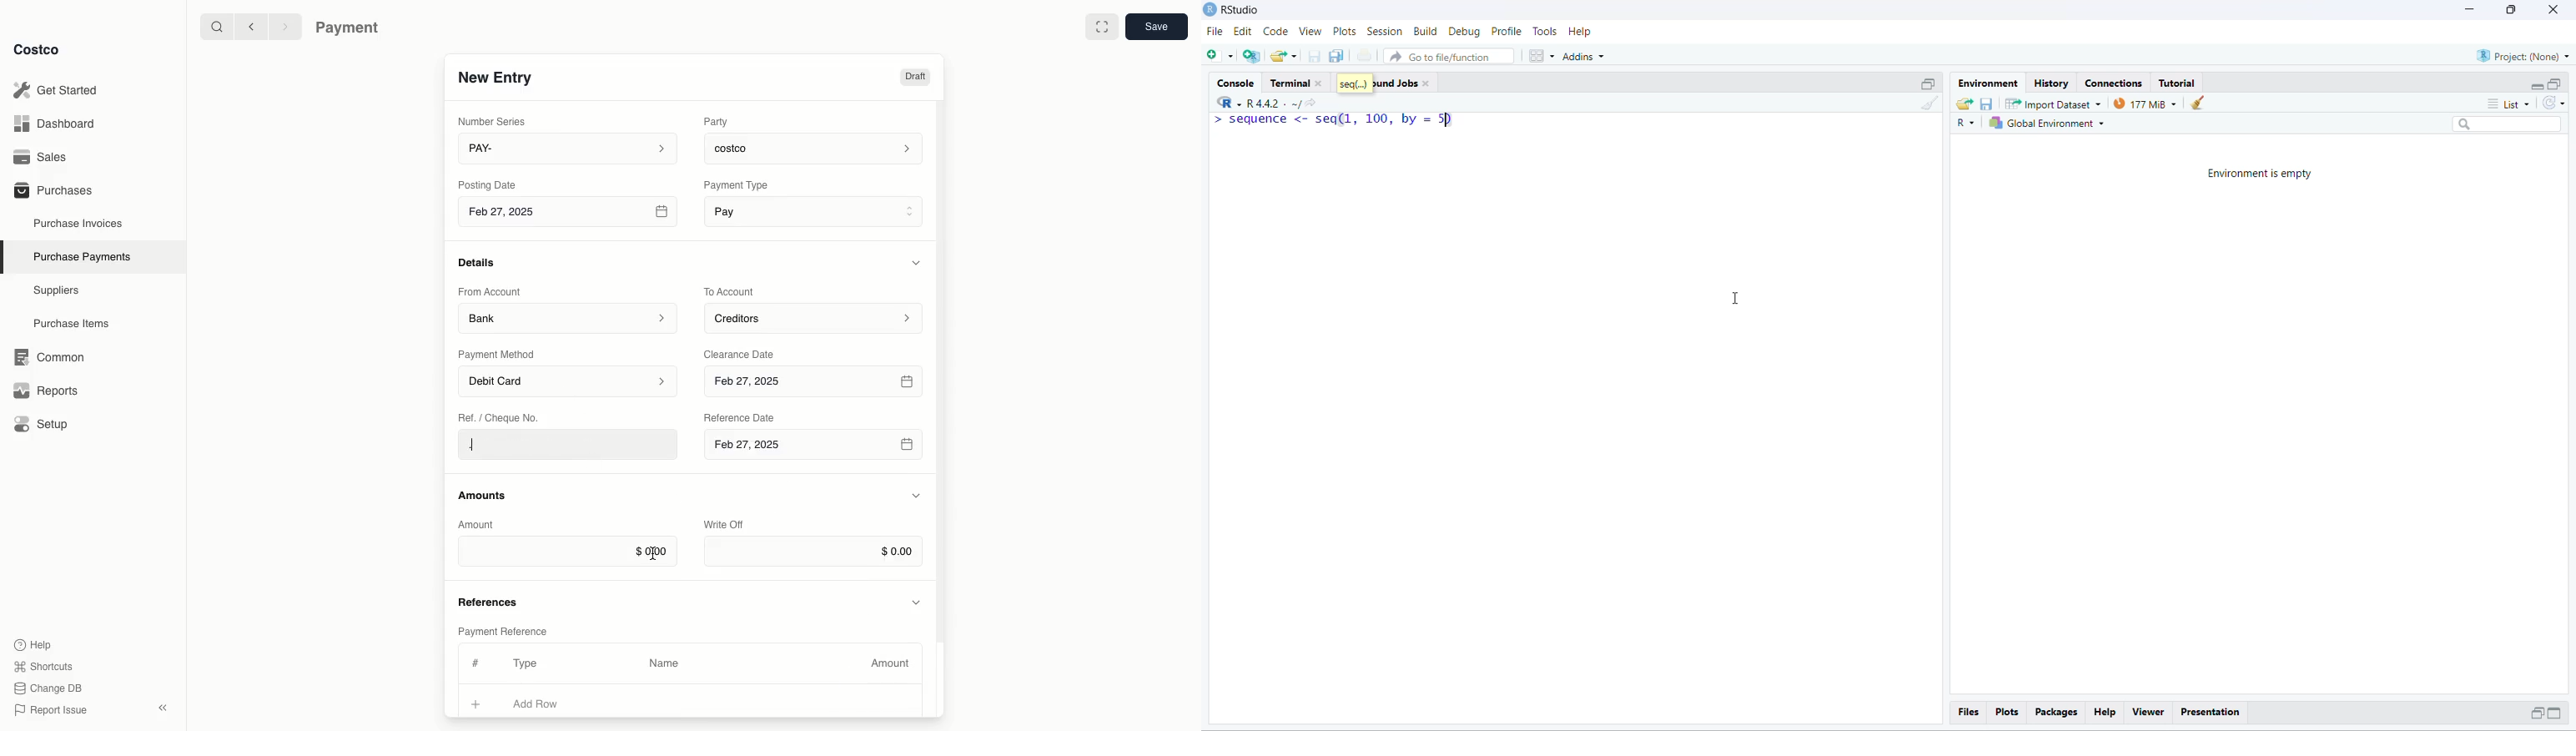 Image resolution: width=2576 pixels, height=756 pixels. Describe the element at coordinates (2555, 9) in the screenshot. I see `close` at that location.